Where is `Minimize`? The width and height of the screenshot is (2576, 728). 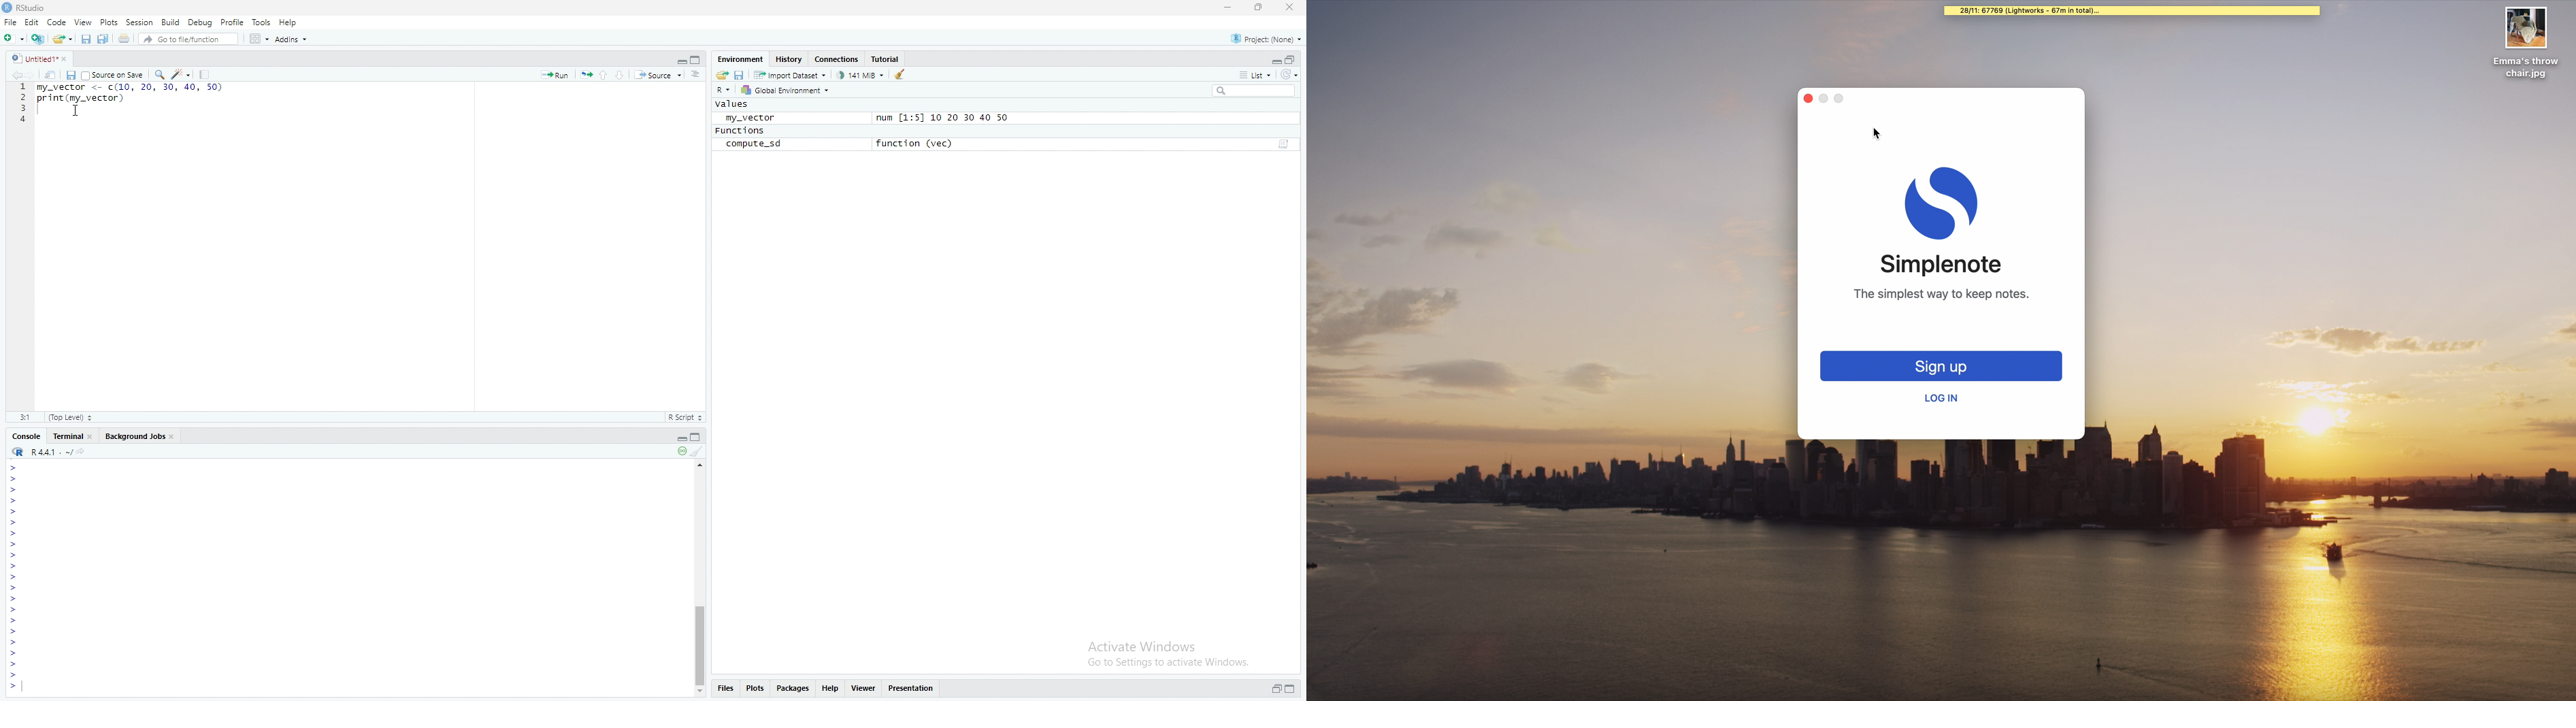
Minimize is located at coordinates (678, 59).